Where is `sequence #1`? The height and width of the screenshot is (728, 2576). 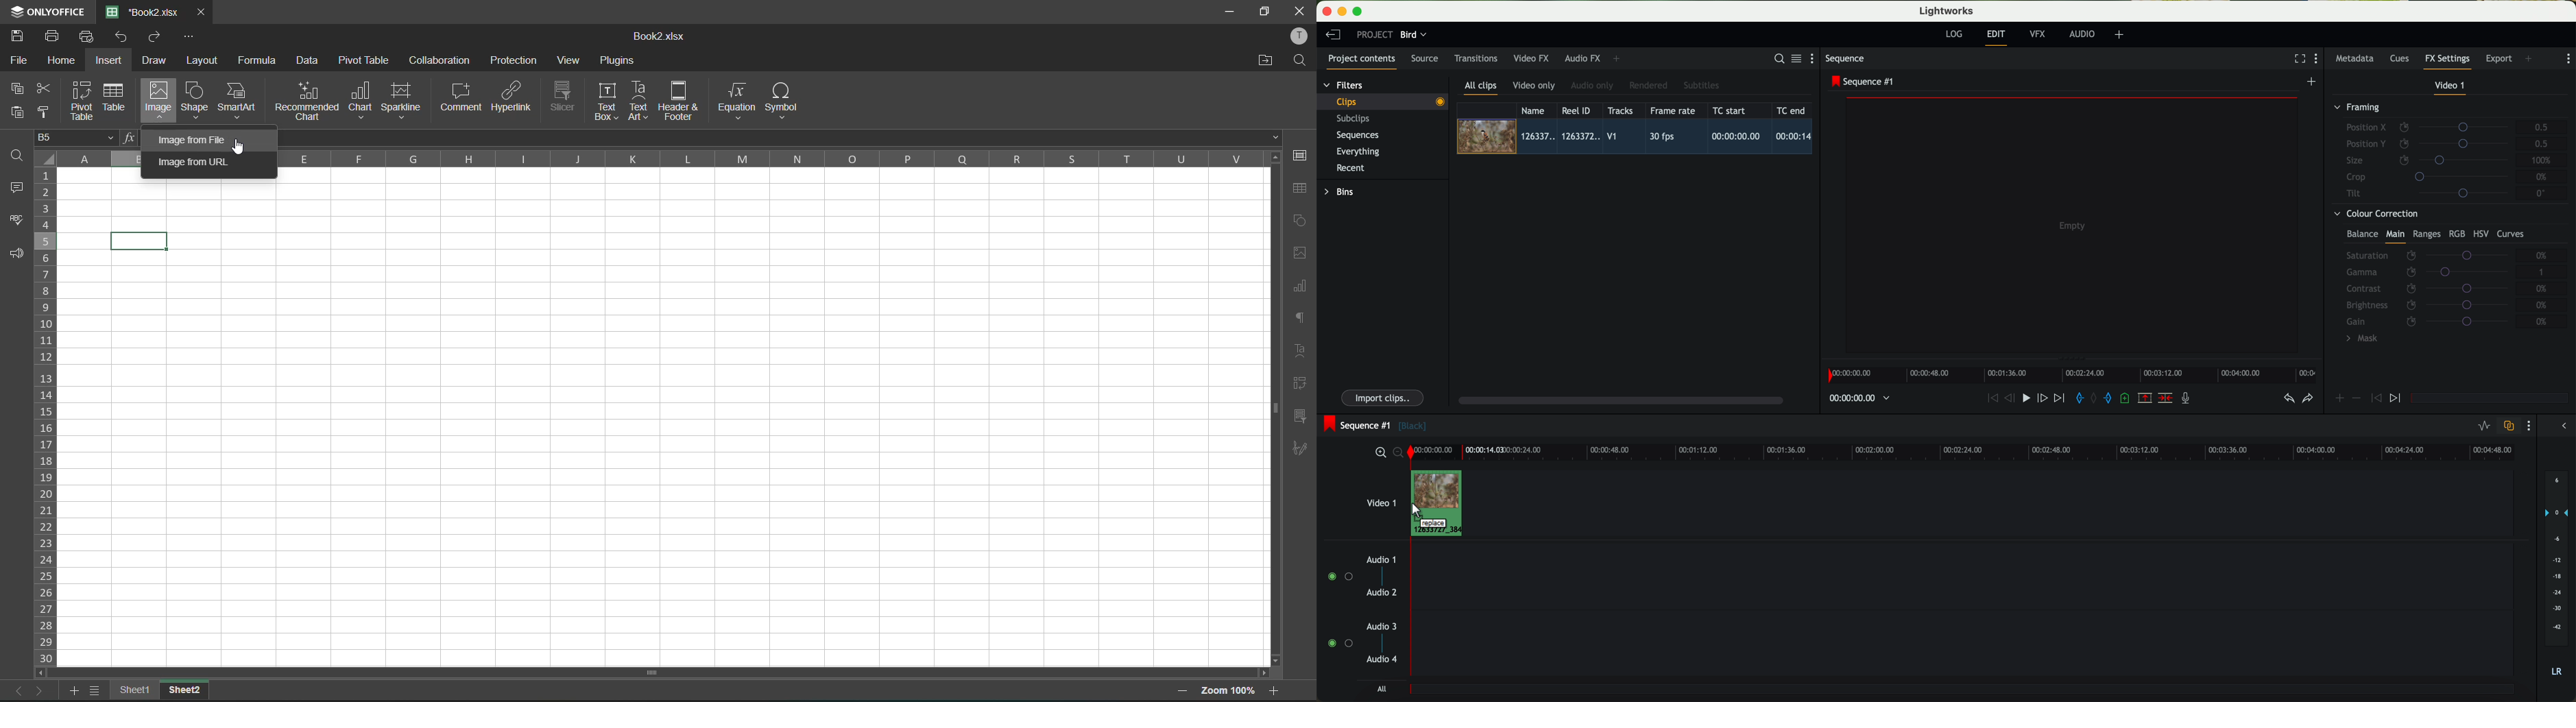
sequence #1 is located at coordinates (1354, 425).